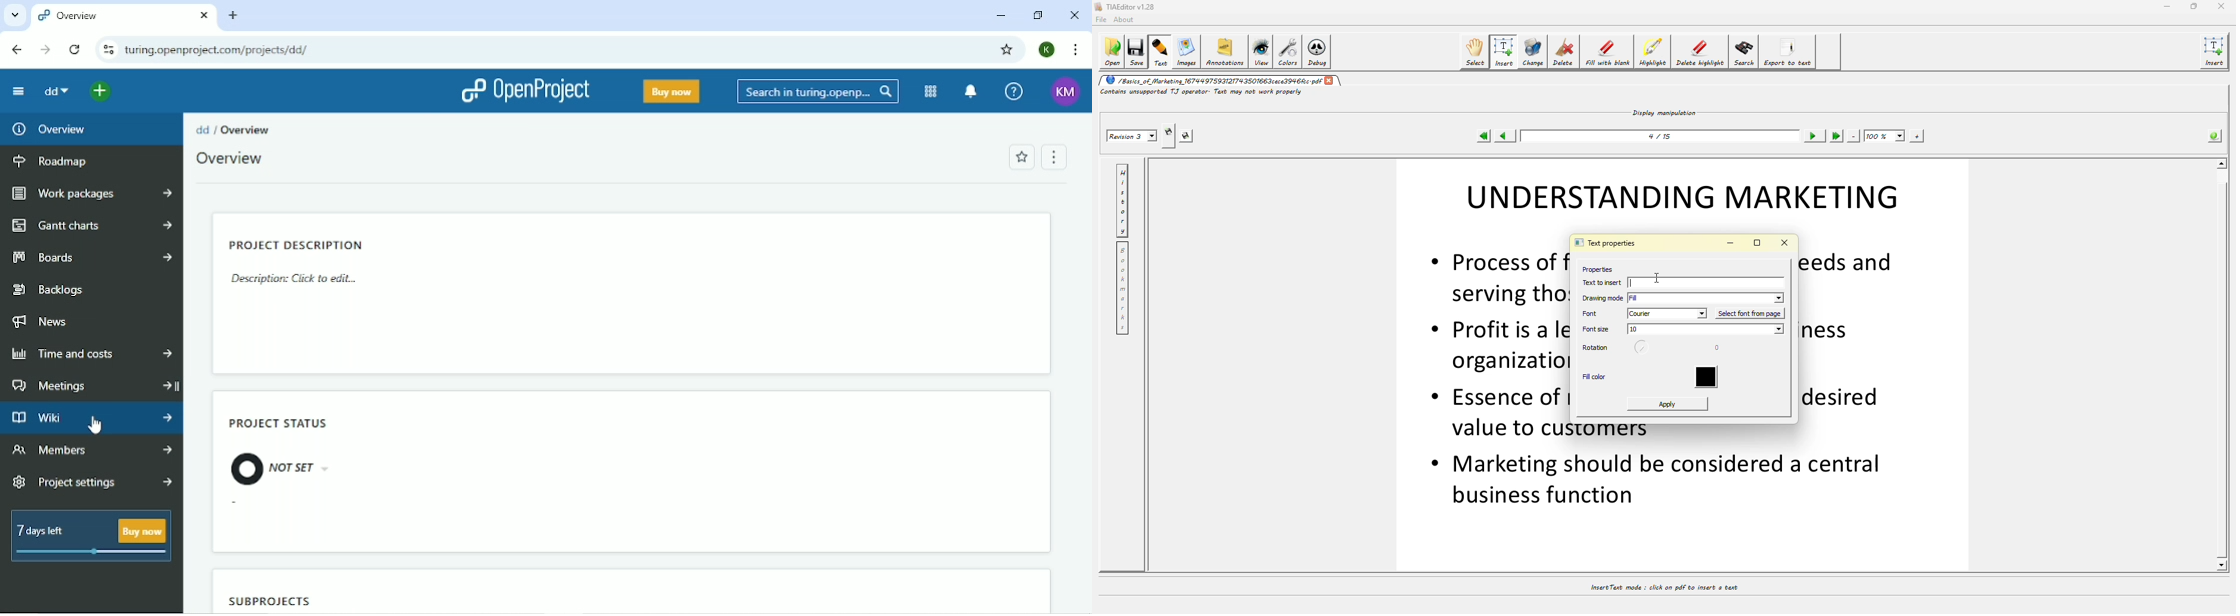 The image size is (2240, 616). I want to click on dd, so click(56, 93).